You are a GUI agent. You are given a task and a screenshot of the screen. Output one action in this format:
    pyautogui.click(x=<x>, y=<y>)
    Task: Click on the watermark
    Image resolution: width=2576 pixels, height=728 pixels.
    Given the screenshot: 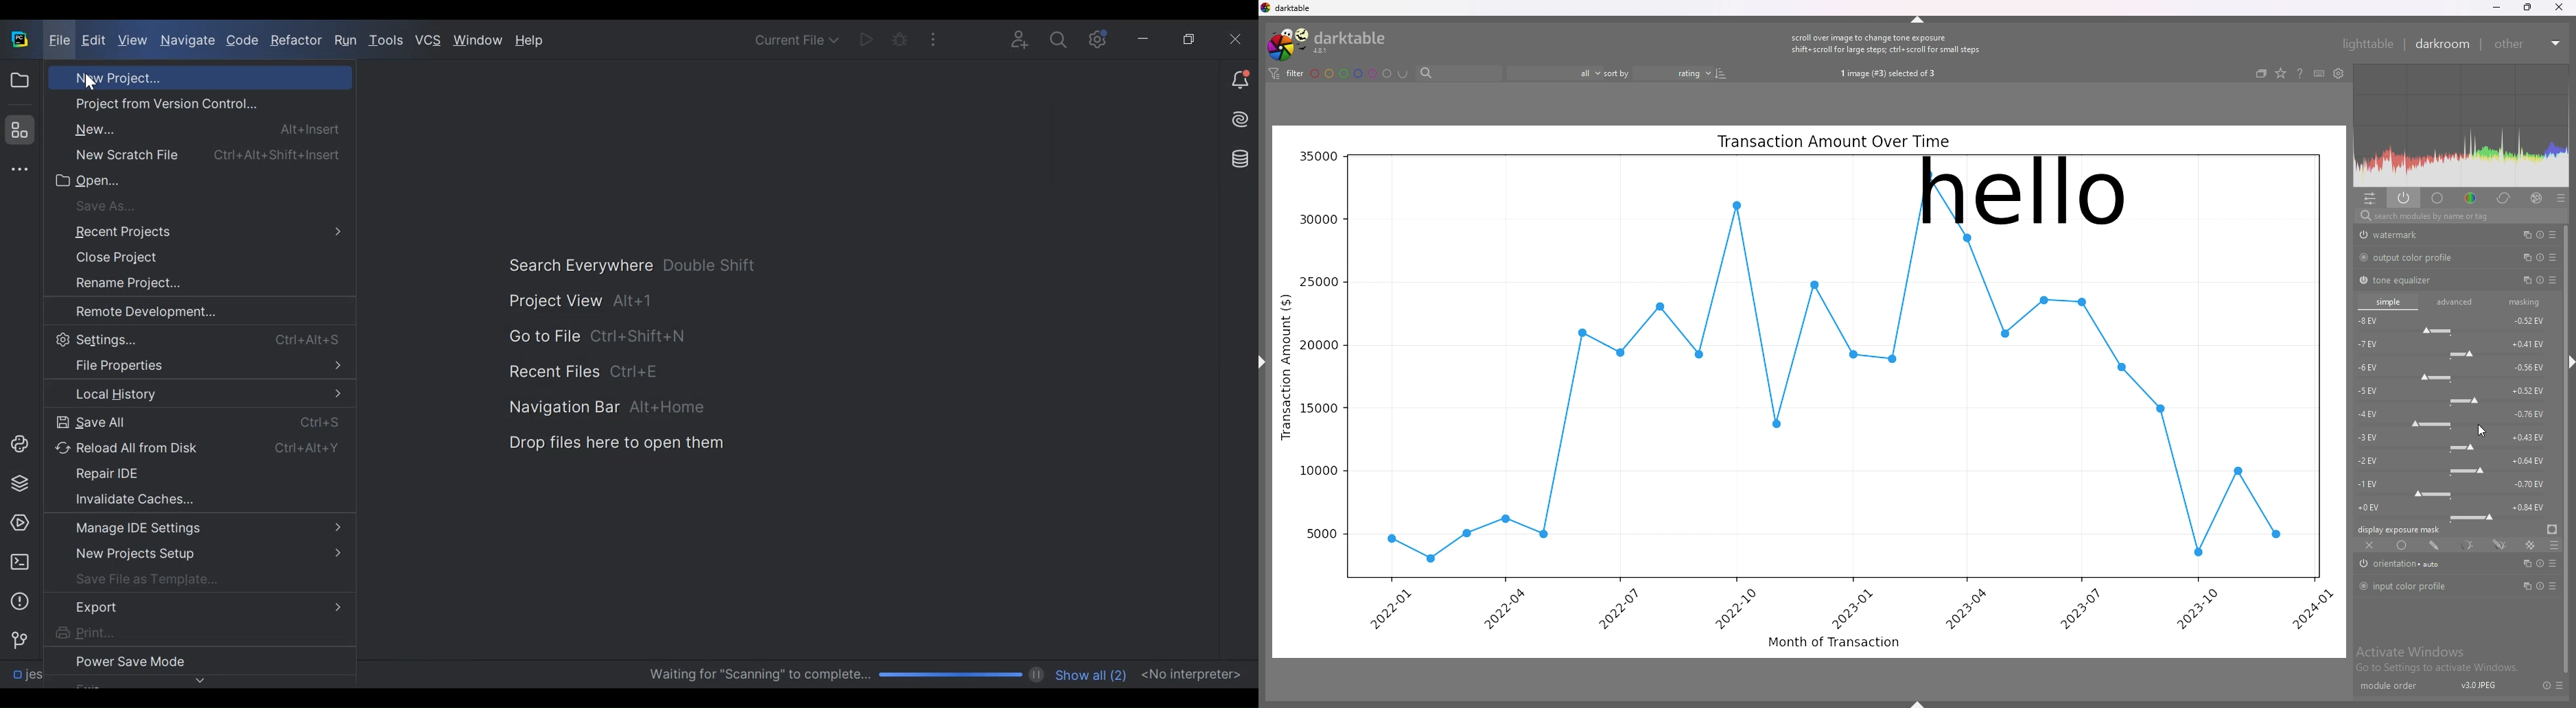 What is the action you would take?
    pyautogui.click(x=2407, y=235)
    